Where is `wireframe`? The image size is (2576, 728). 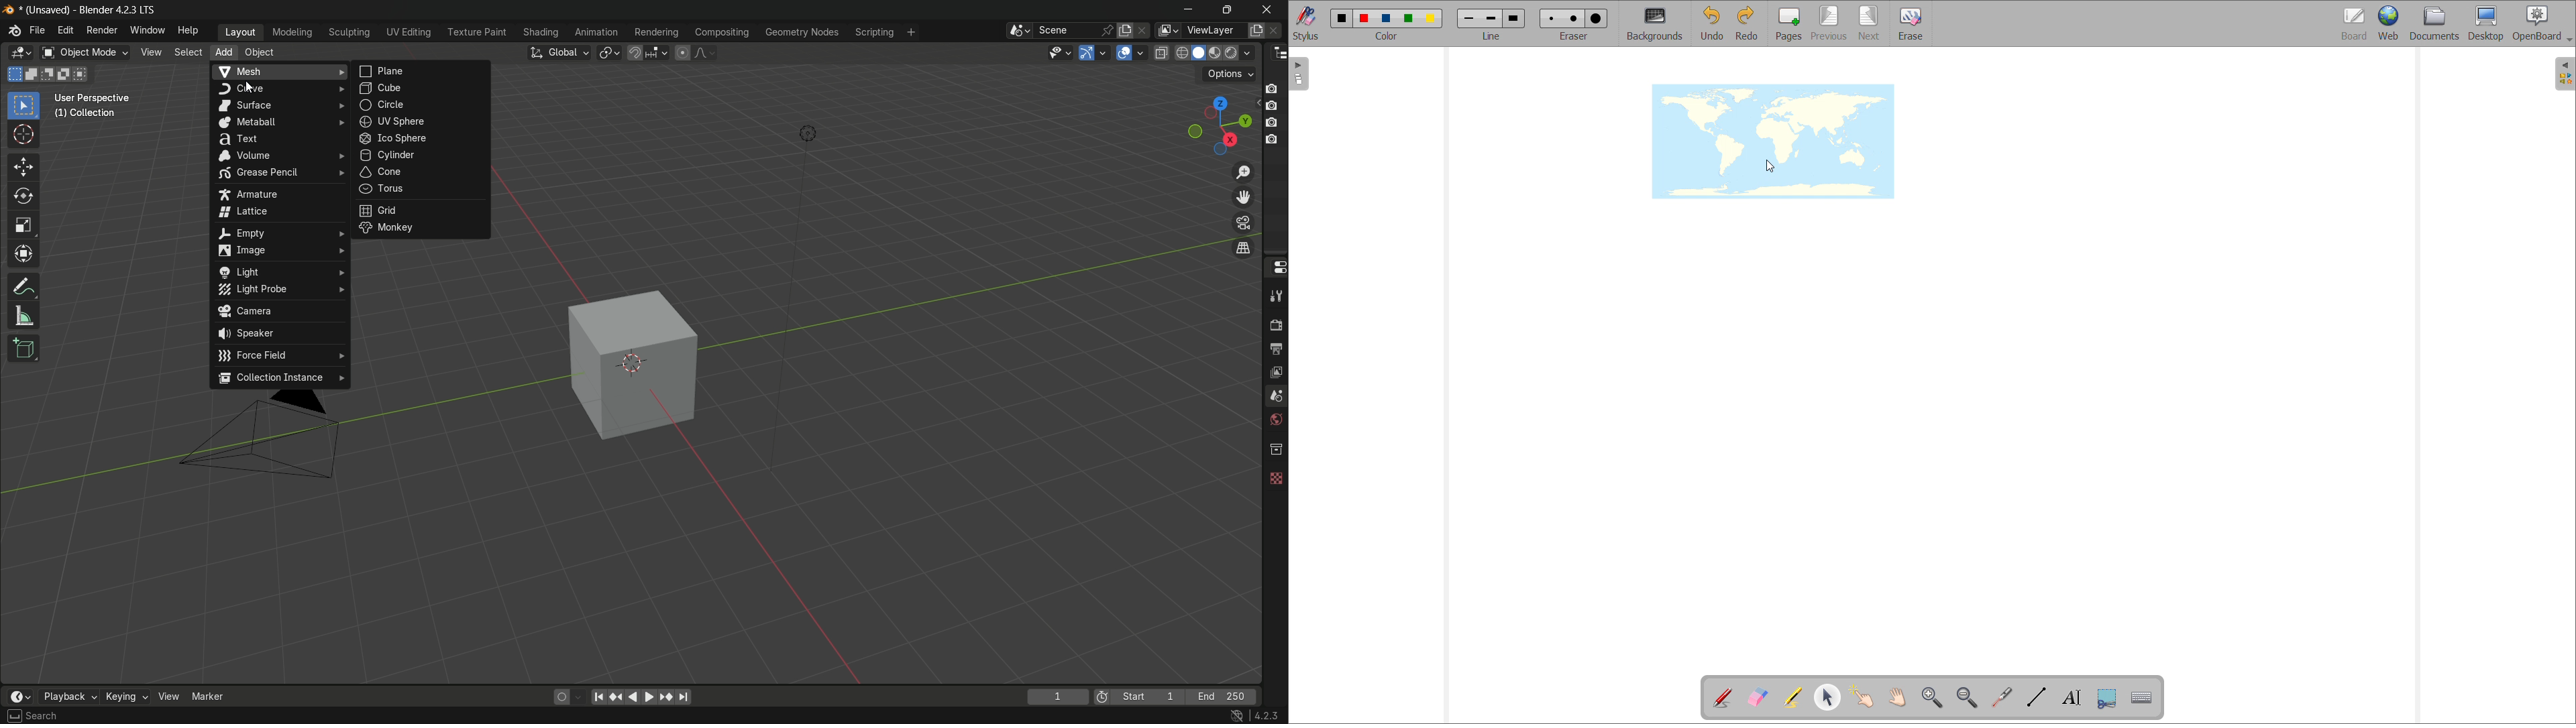
wireframe is located at coordinates (1182, 53).